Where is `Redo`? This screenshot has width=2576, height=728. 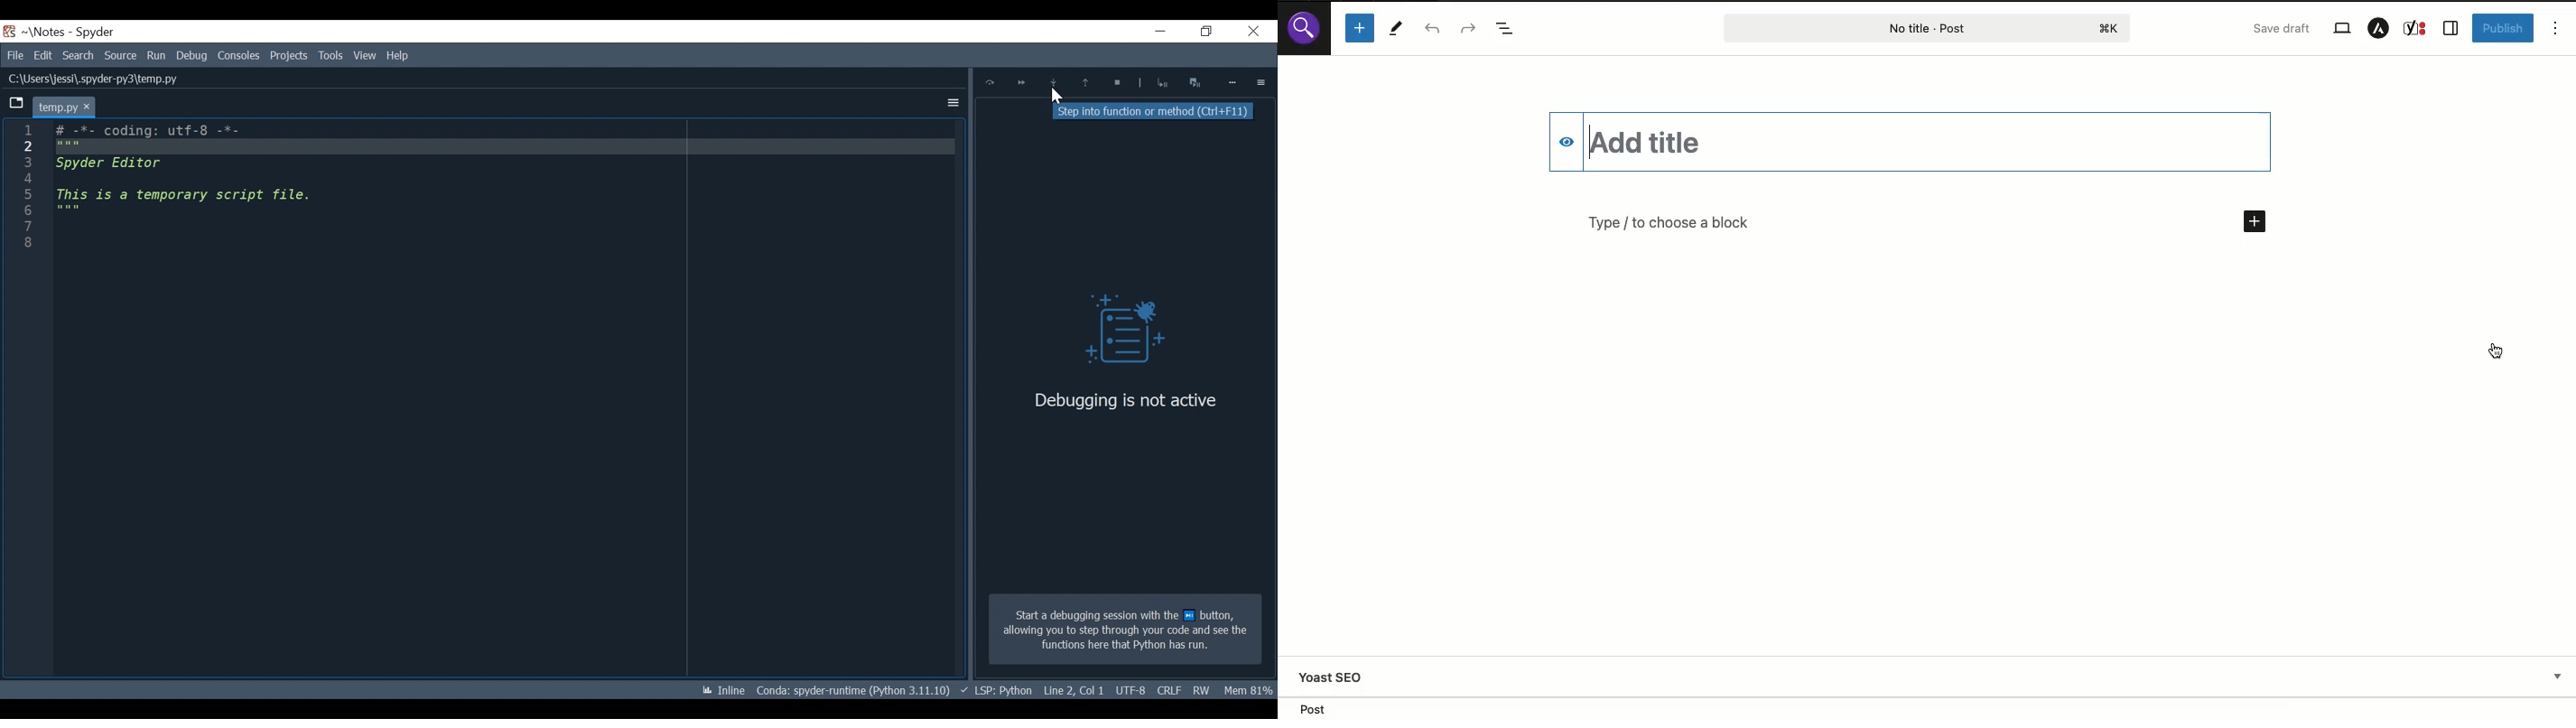
Redo is located at coordinates (1469, 29).